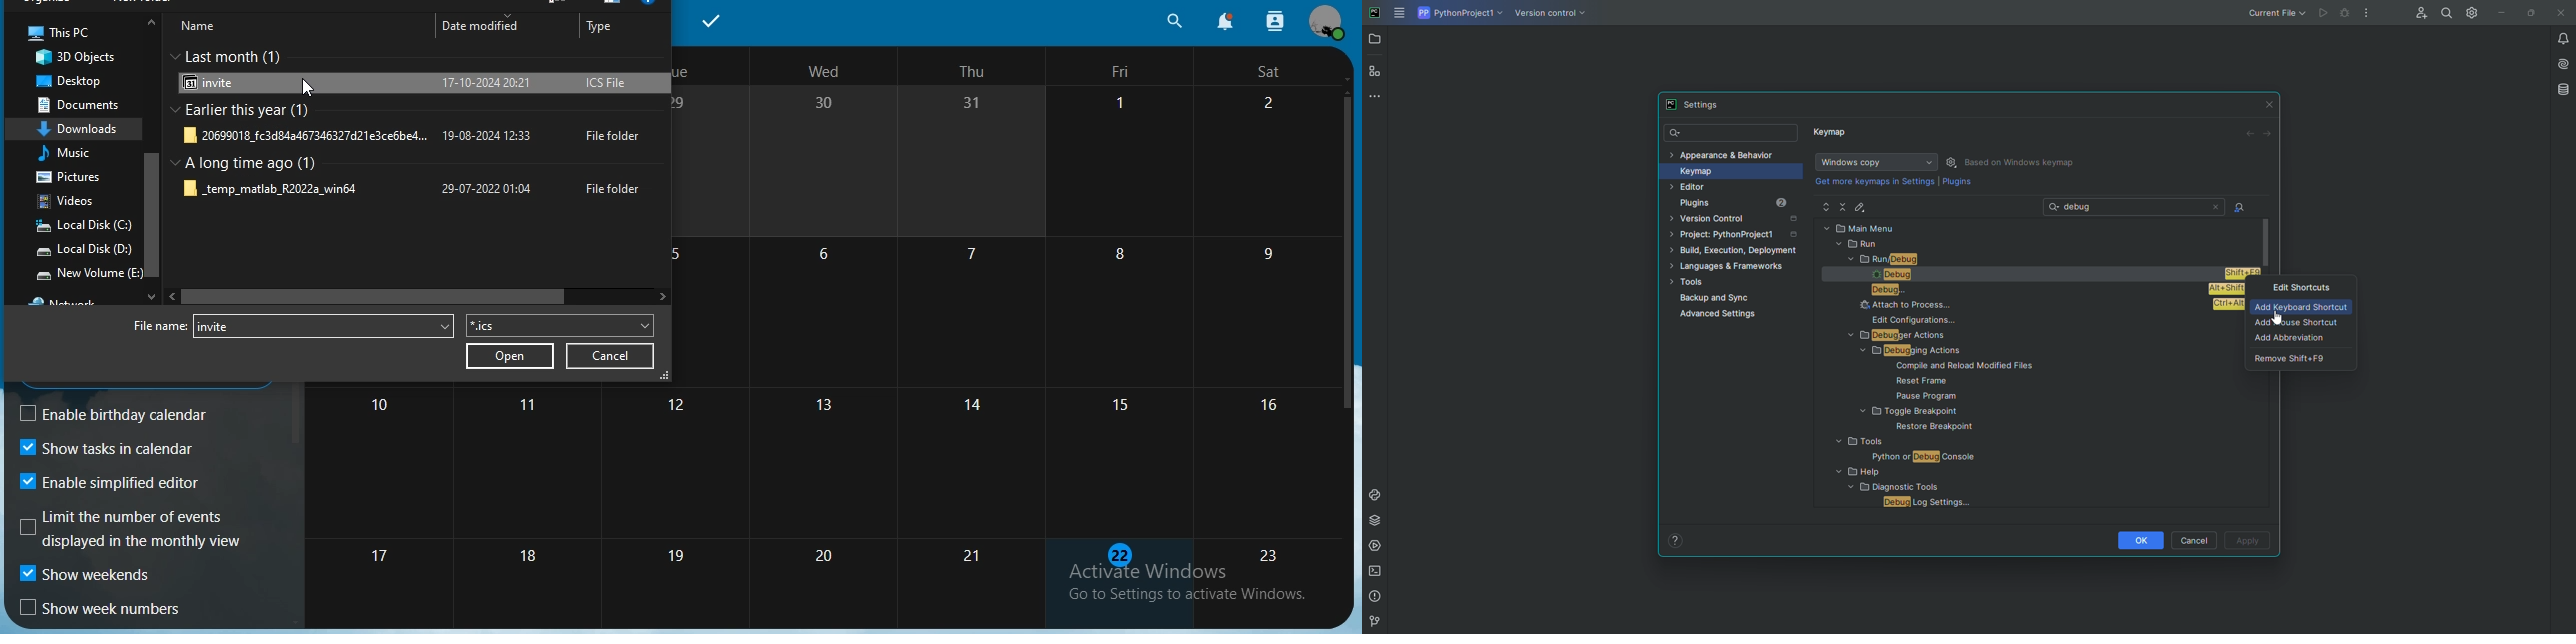  What do you see at coordinates (1378, 96) in the screenshot?
I see `More Tools` at bounding box center [1378, 96].